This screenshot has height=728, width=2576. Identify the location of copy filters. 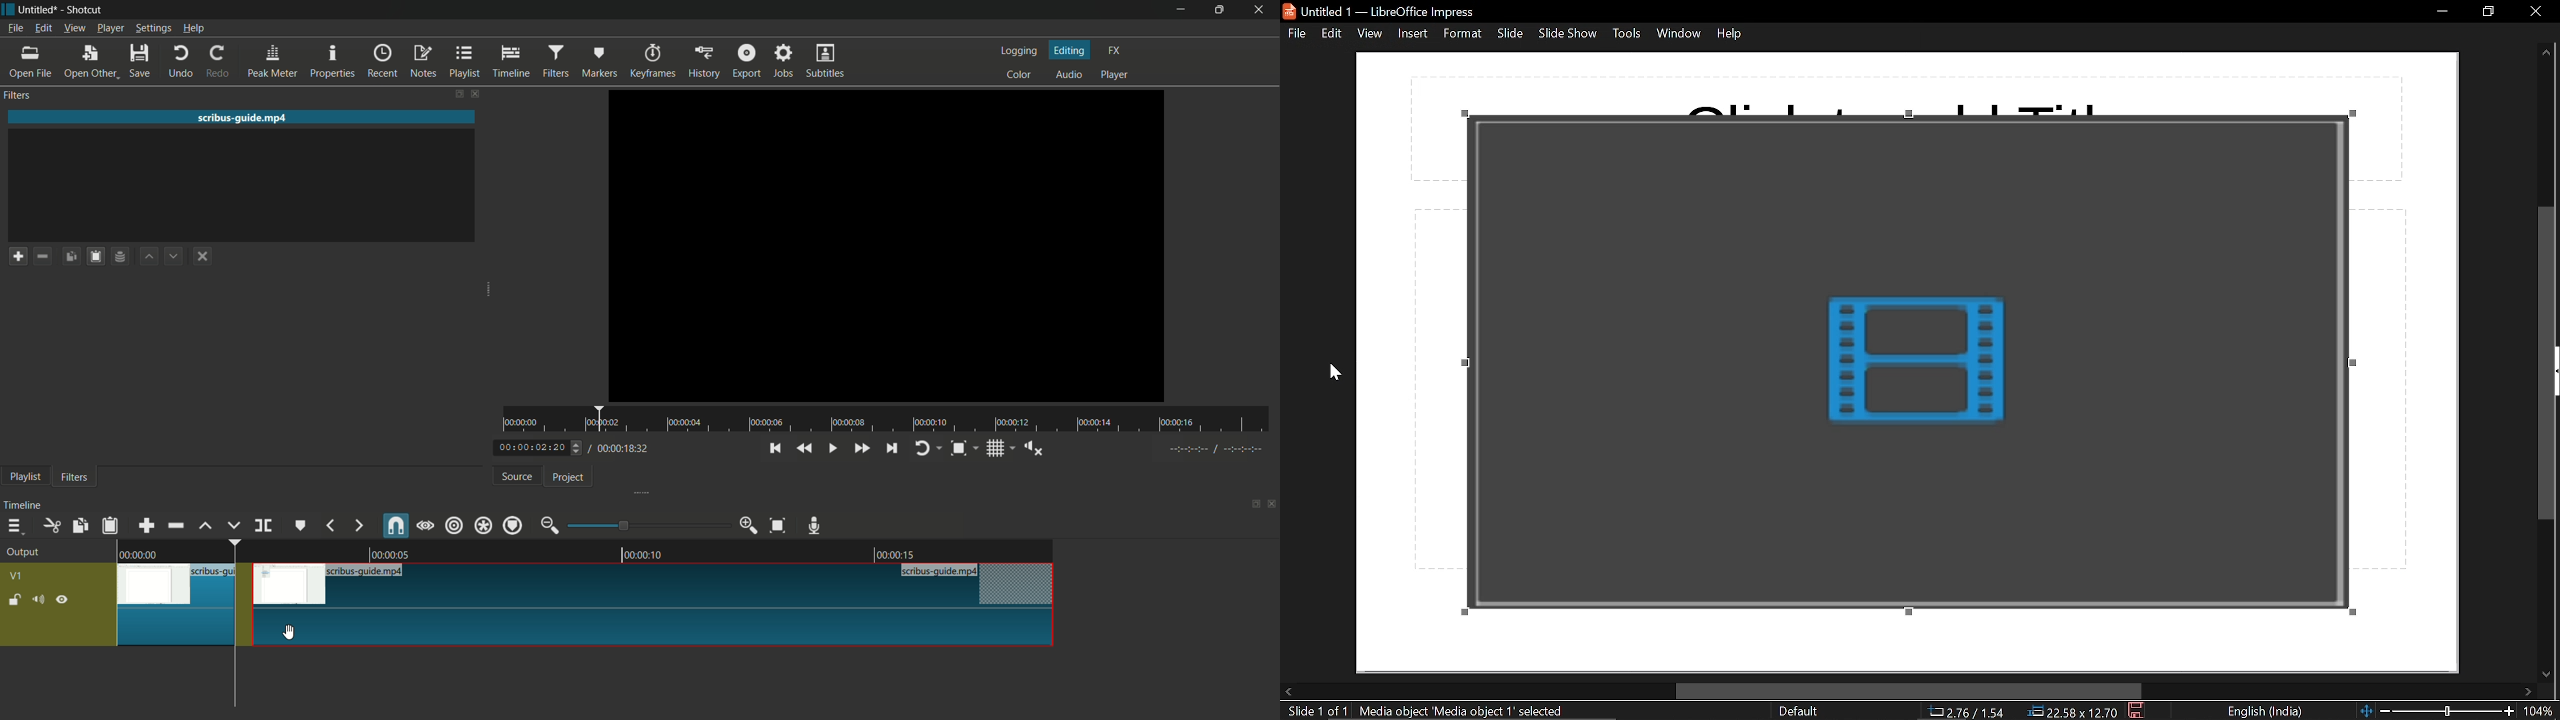
(71, 257).